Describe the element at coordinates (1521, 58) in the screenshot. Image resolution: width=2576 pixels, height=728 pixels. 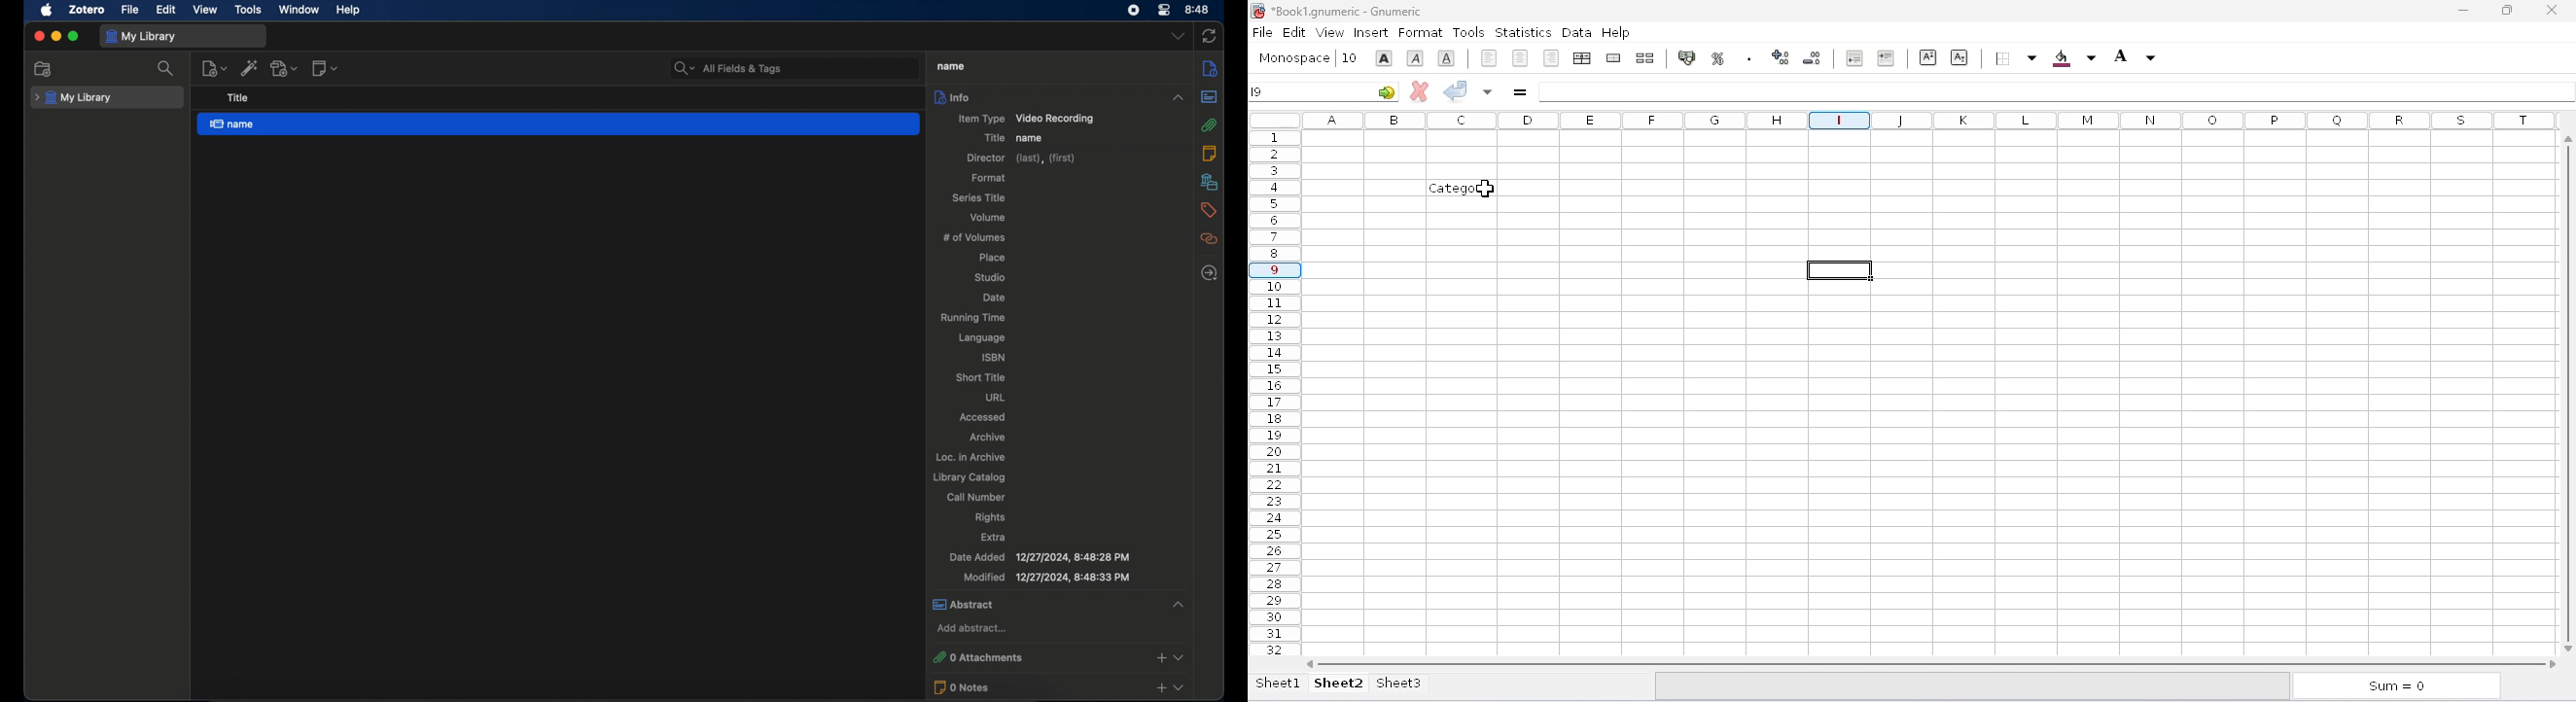
I see `center horizontally` at that location.